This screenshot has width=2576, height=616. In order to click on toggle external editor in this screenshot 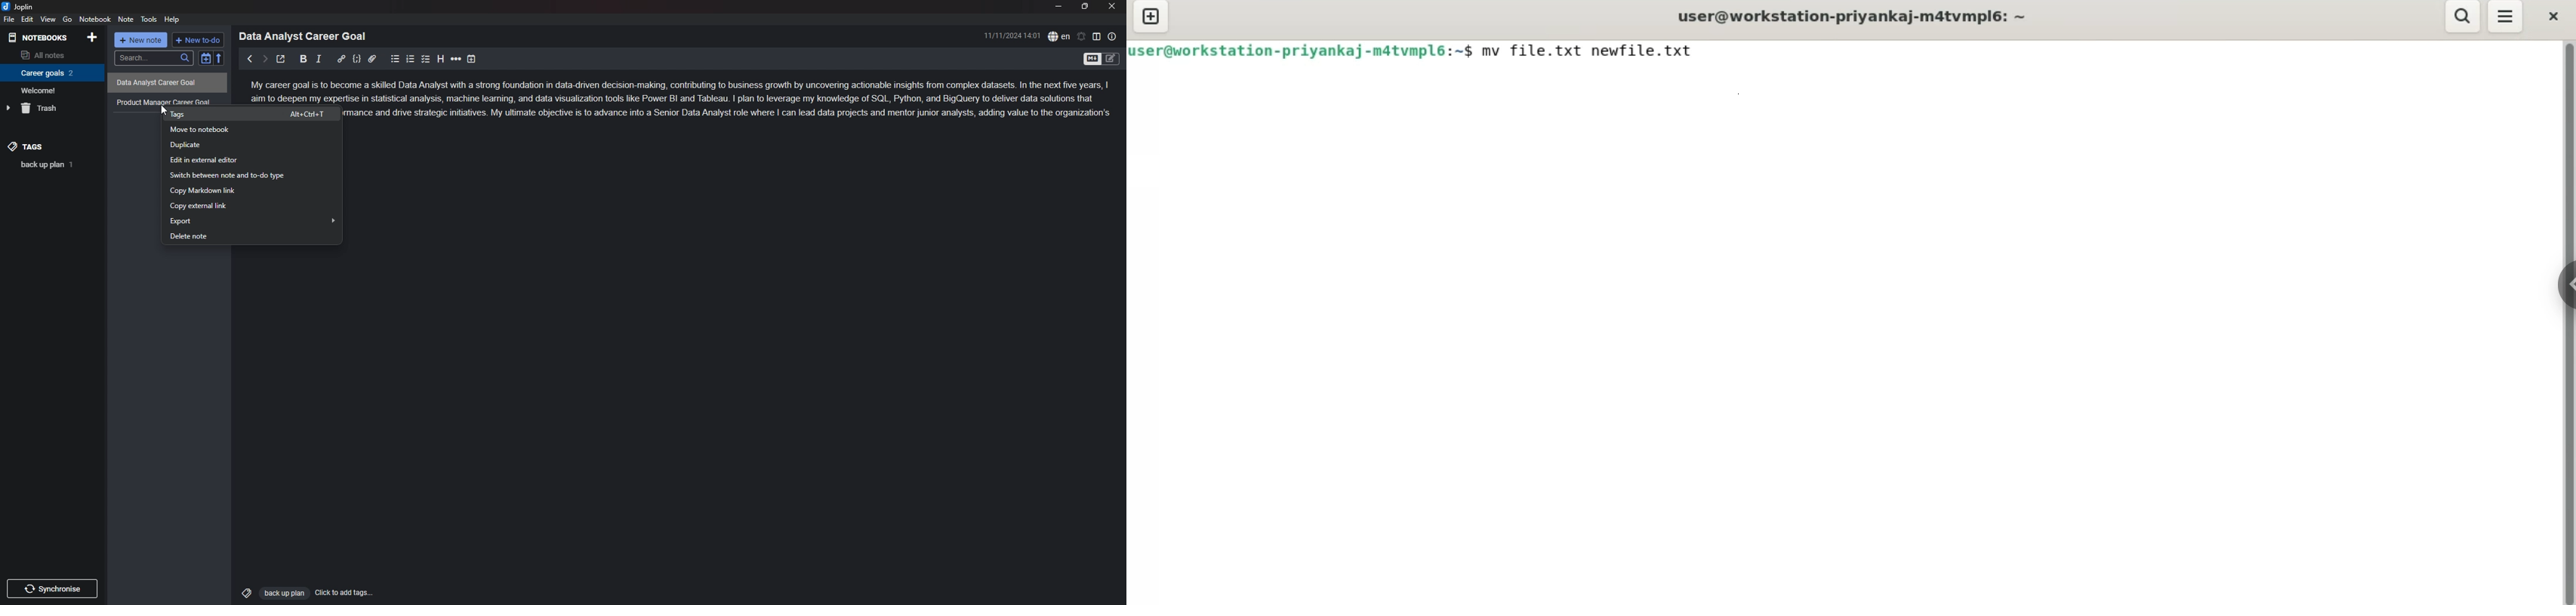, I will do `click(282, 59)`.